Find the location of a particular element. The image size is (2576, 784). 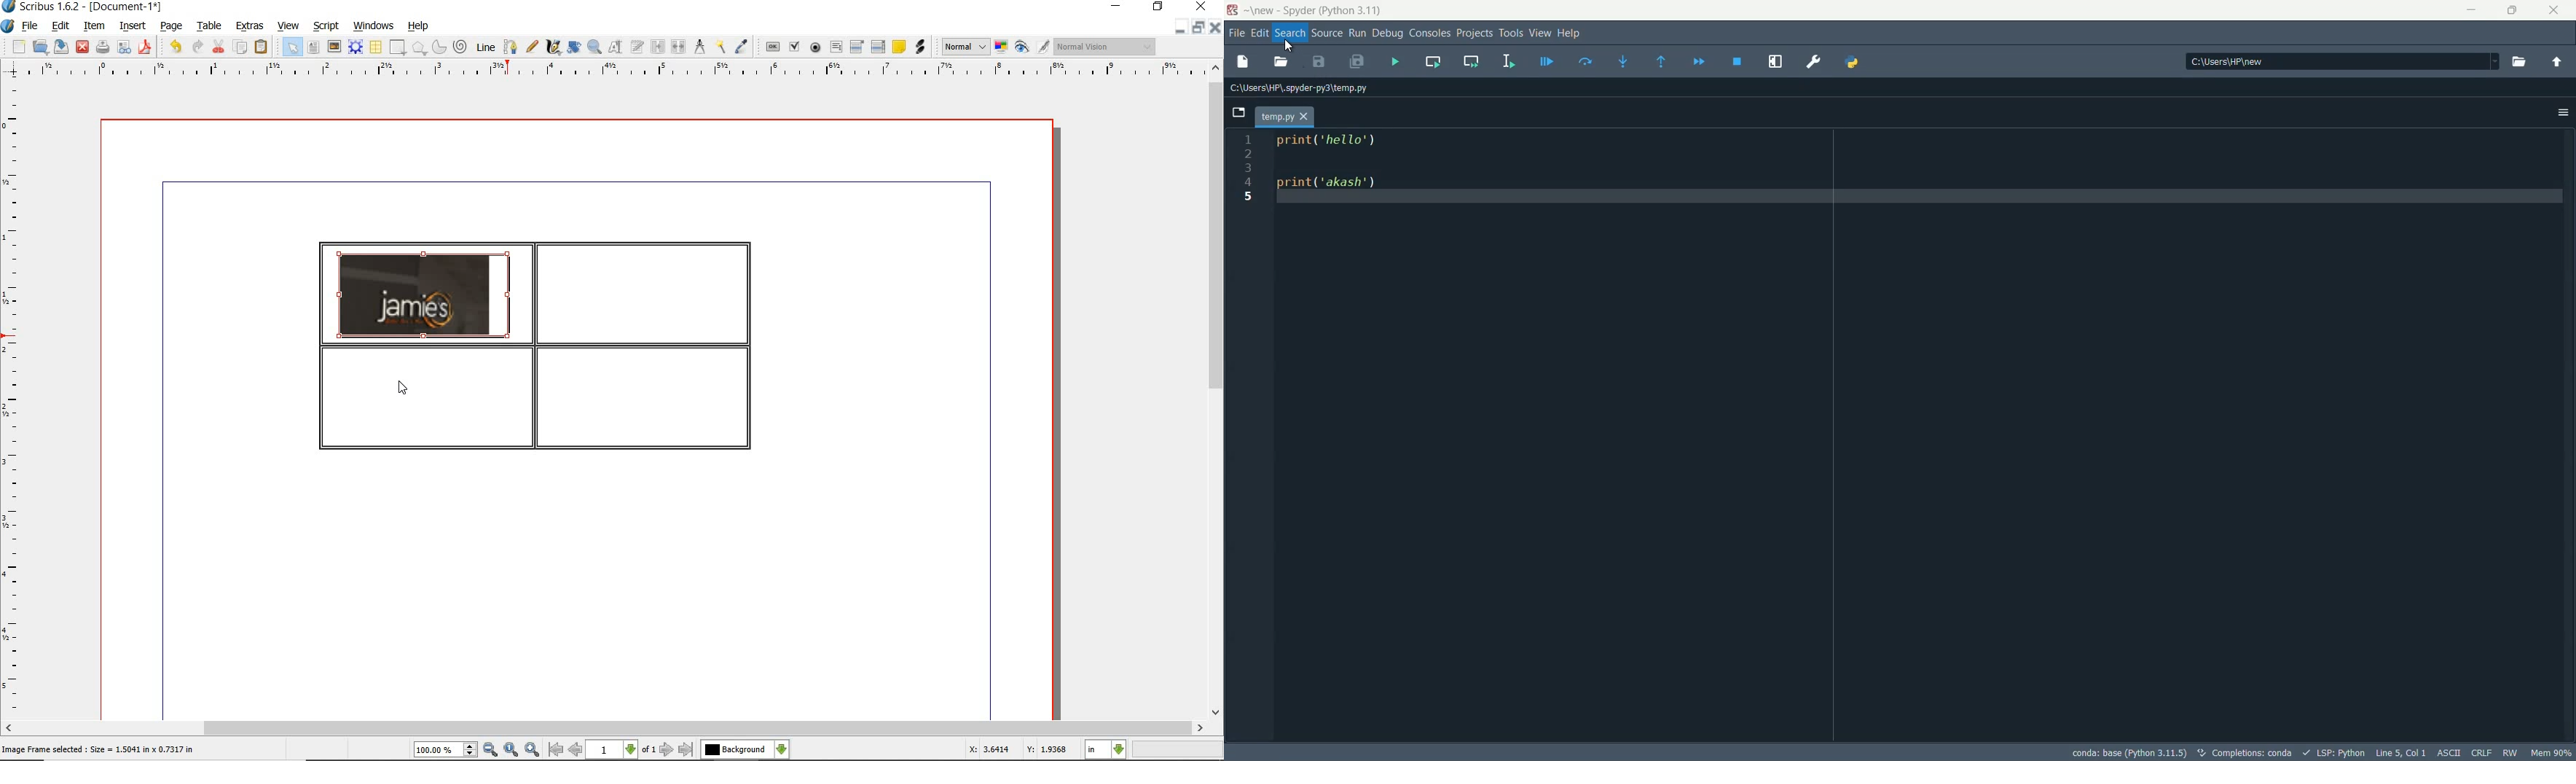

Spyder is located at coordinates (1300, 11).